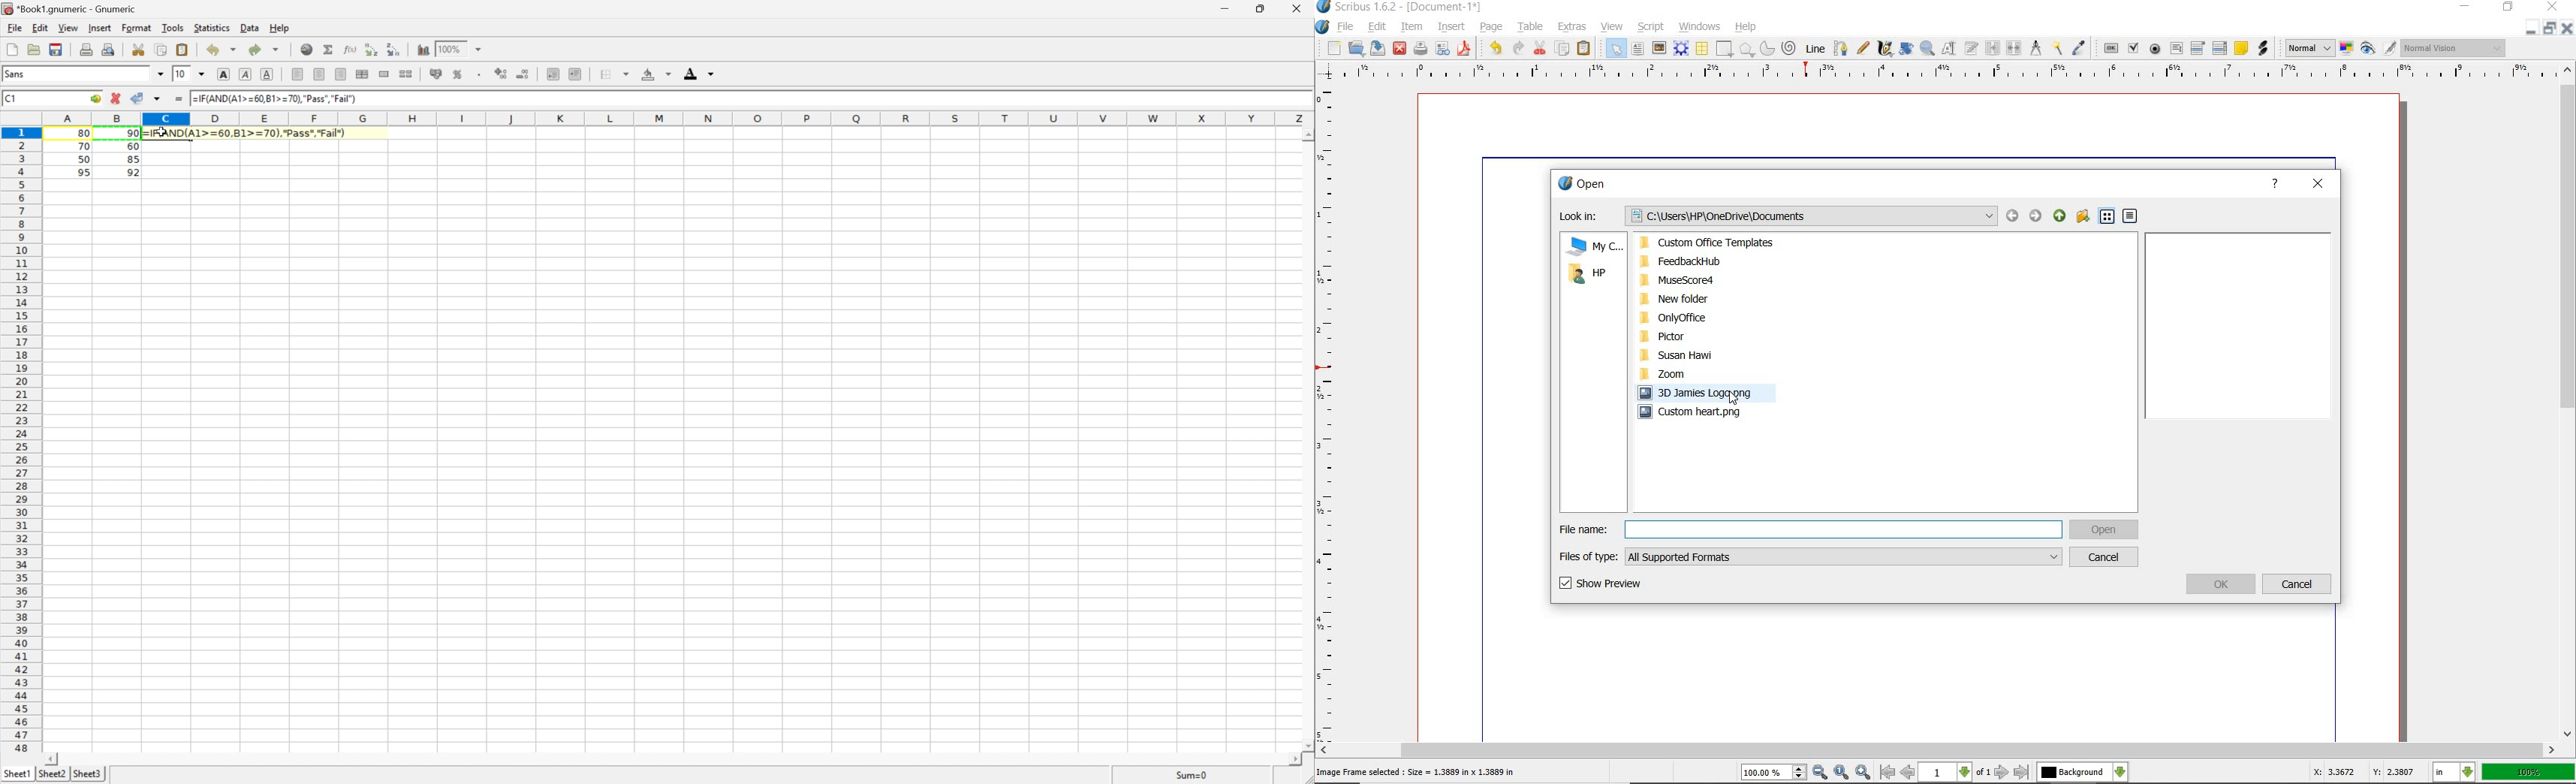 Image resolution: width=2576 pixels, height=784 pixels. Describe the element at coordinates (1355, 47) in the screenshot. I see `open` at that location.